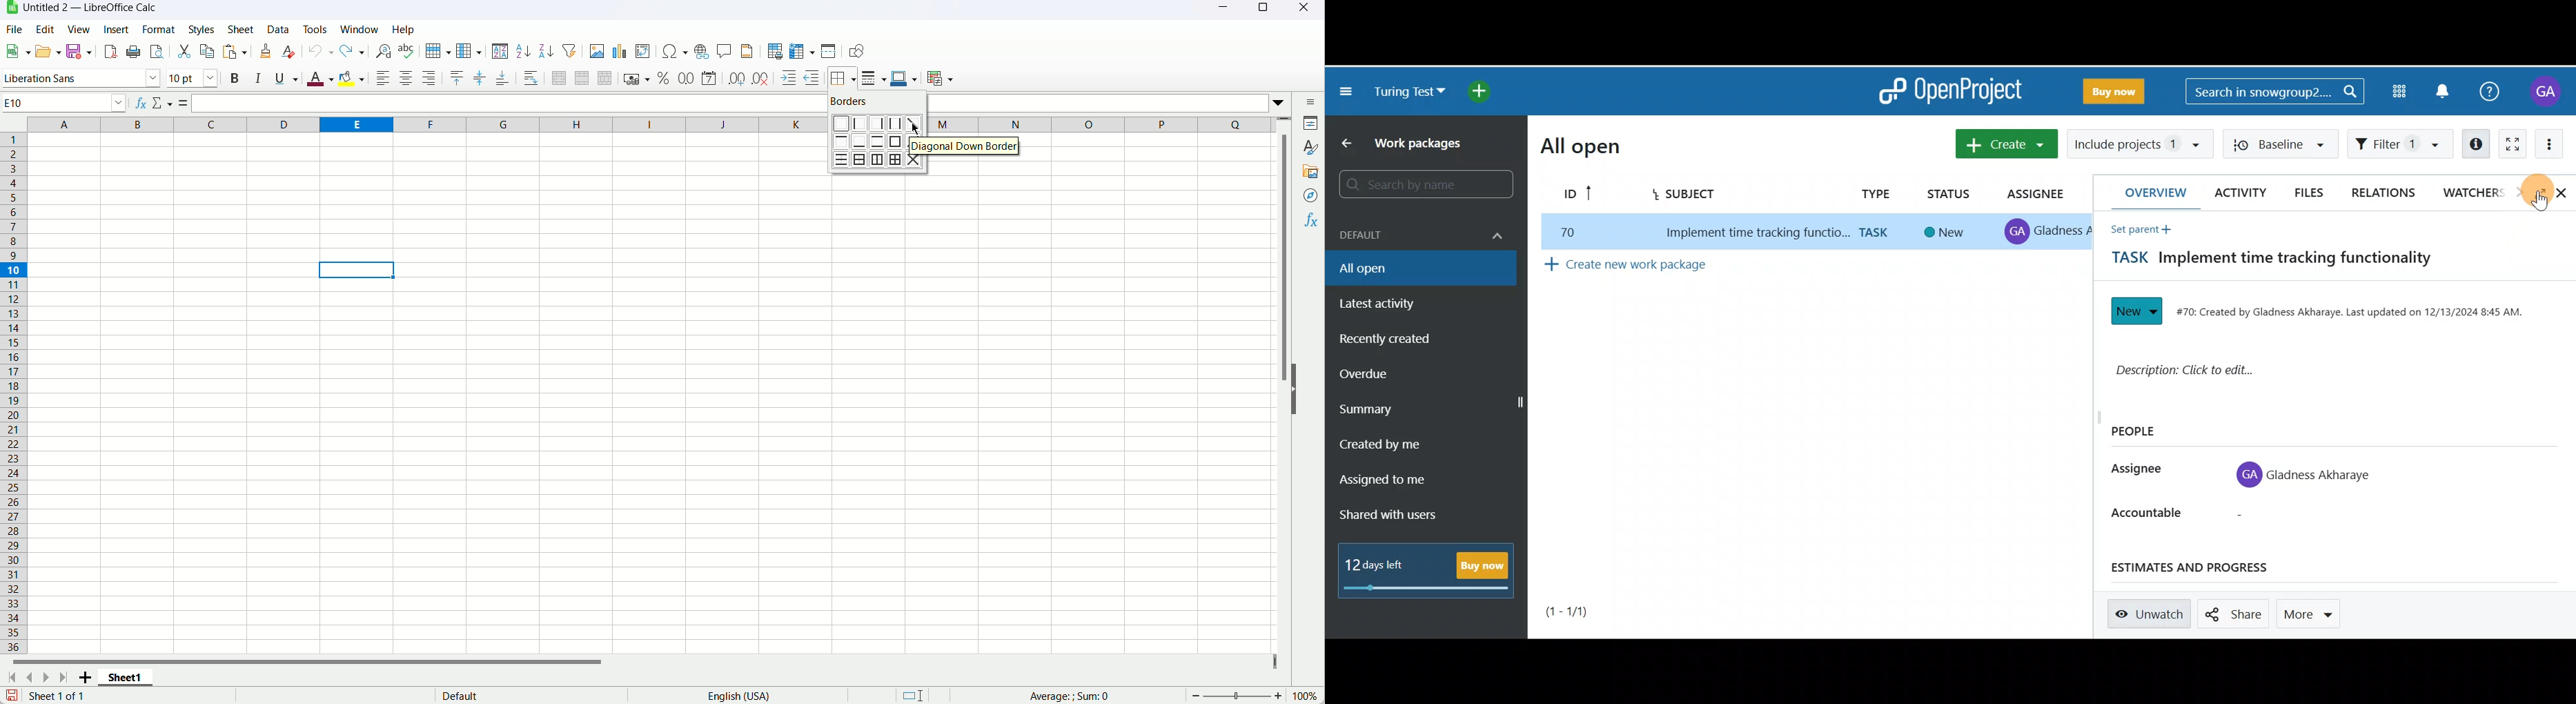  Describe the element at coordinates (243, 30) in the screenshot. I see `Sheet` at that location.